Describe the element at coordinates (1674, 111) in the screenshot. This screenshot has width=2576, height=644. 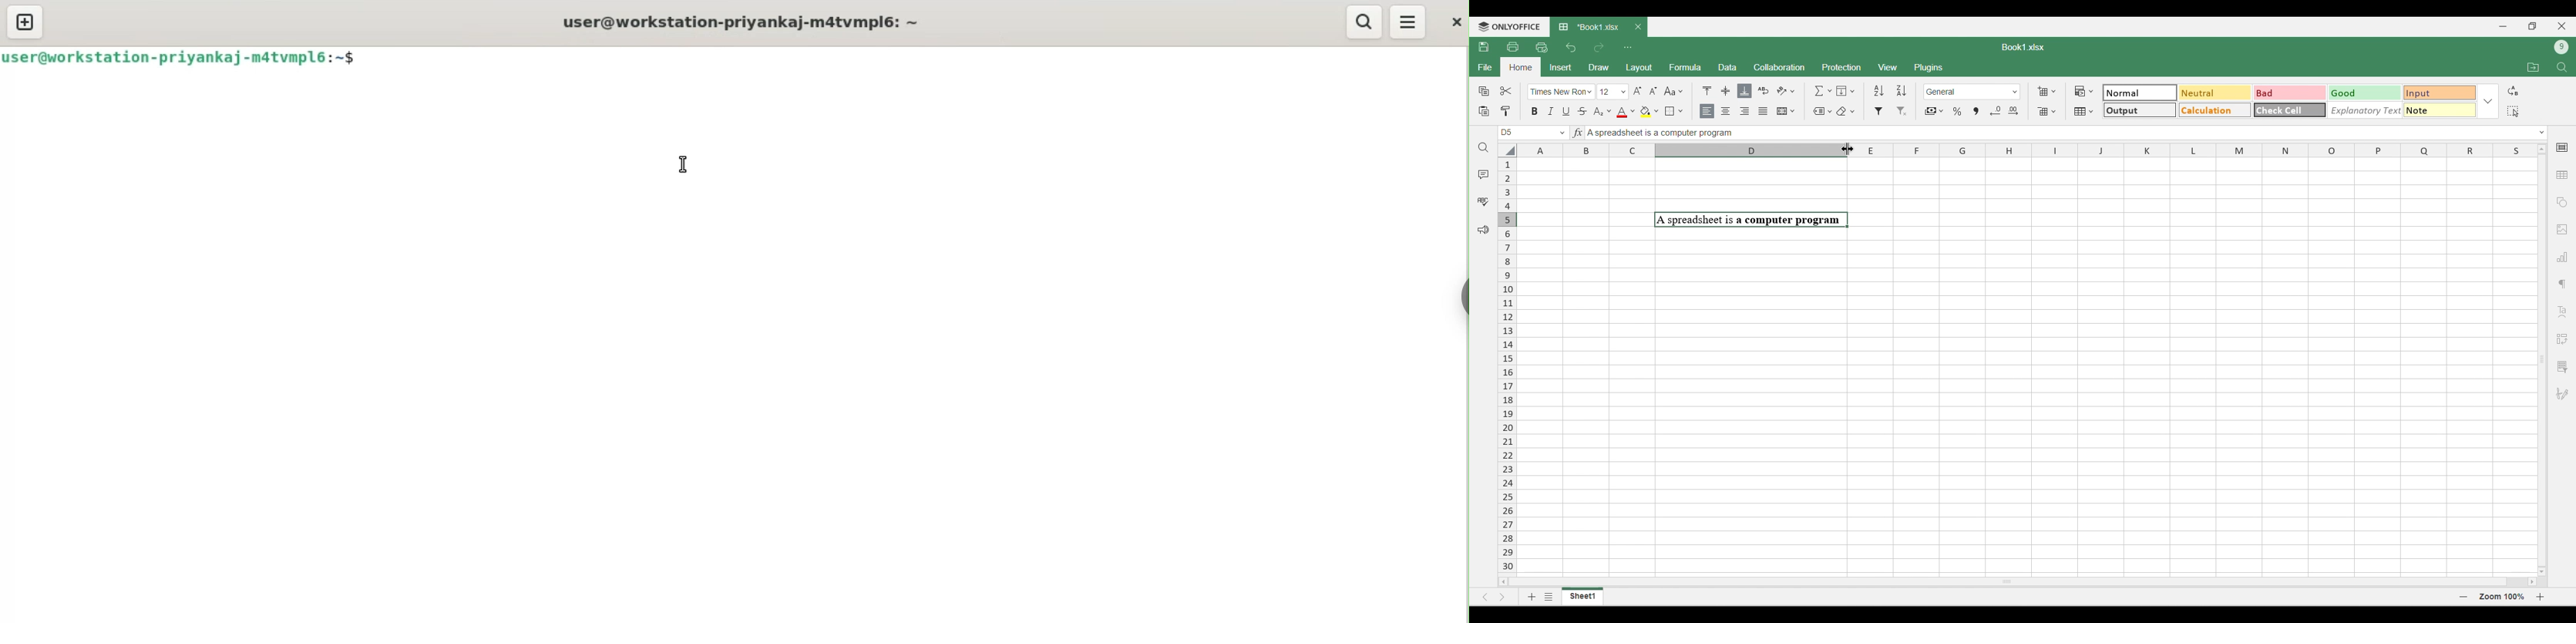
I see `Borders` at that location.